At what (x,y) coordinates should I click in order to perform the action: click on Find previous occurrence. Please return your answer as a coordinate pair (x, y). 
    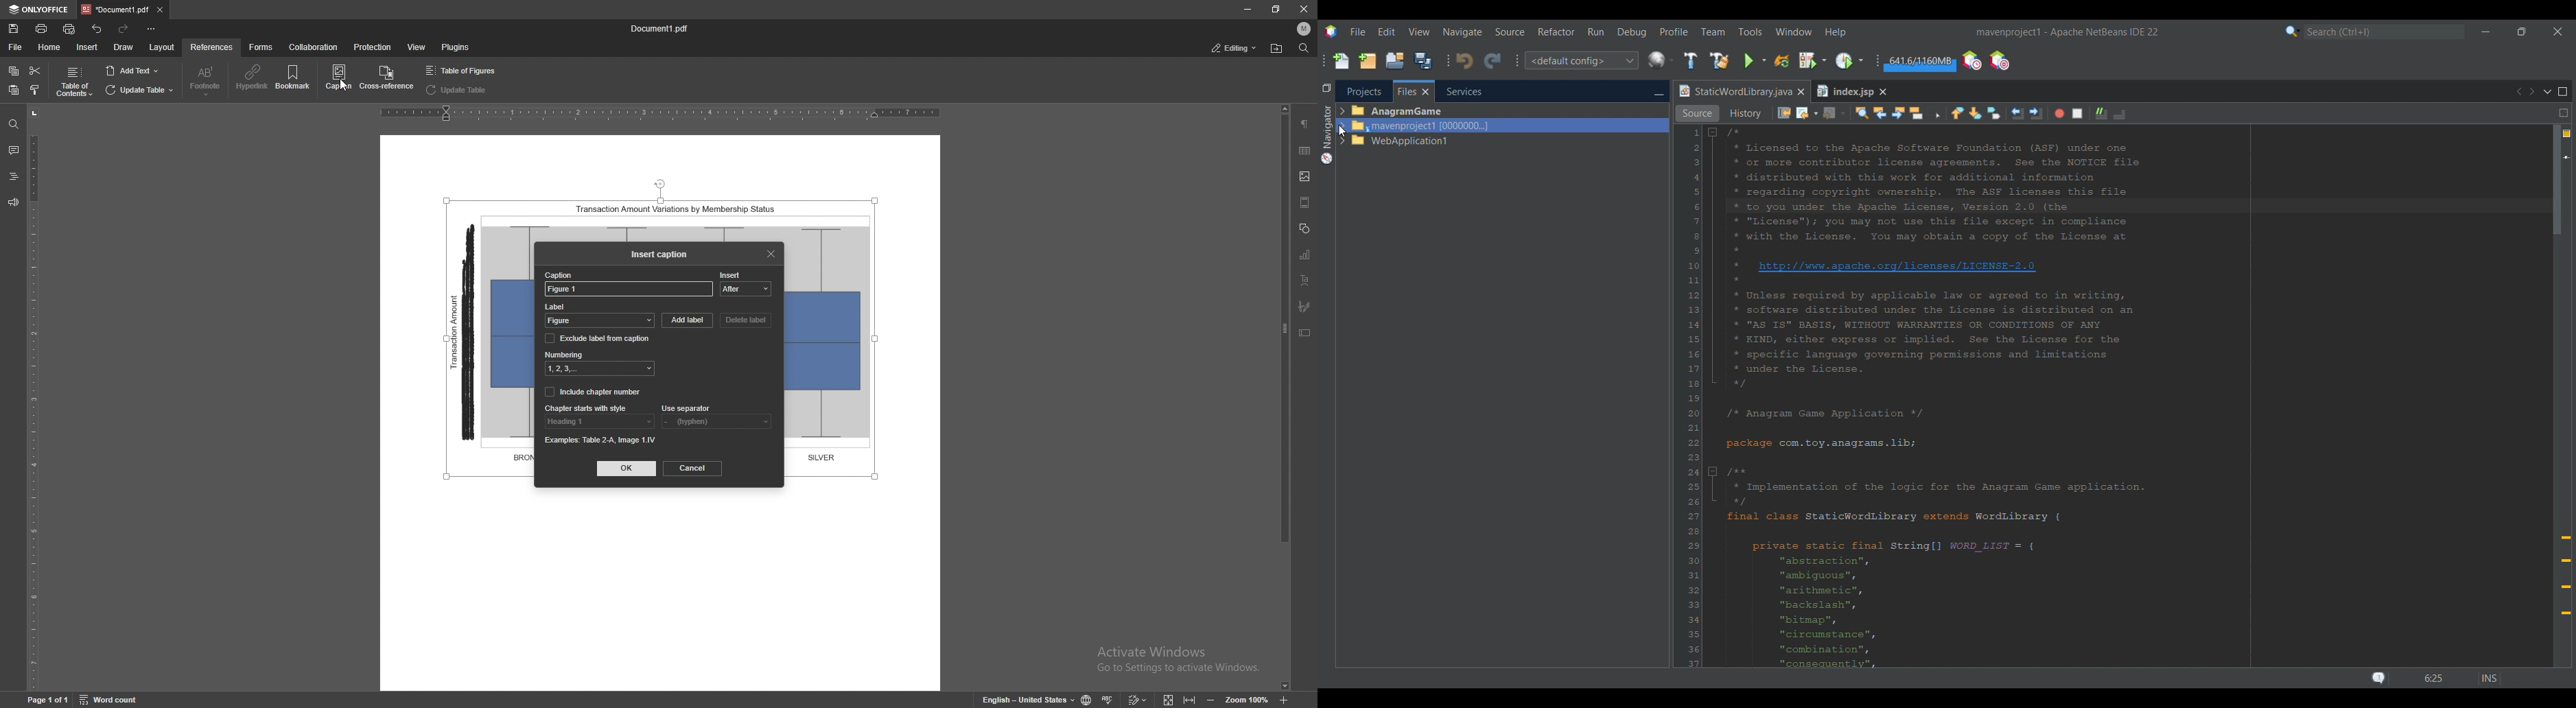
    Looking at the image, I should click on (1880, 113).